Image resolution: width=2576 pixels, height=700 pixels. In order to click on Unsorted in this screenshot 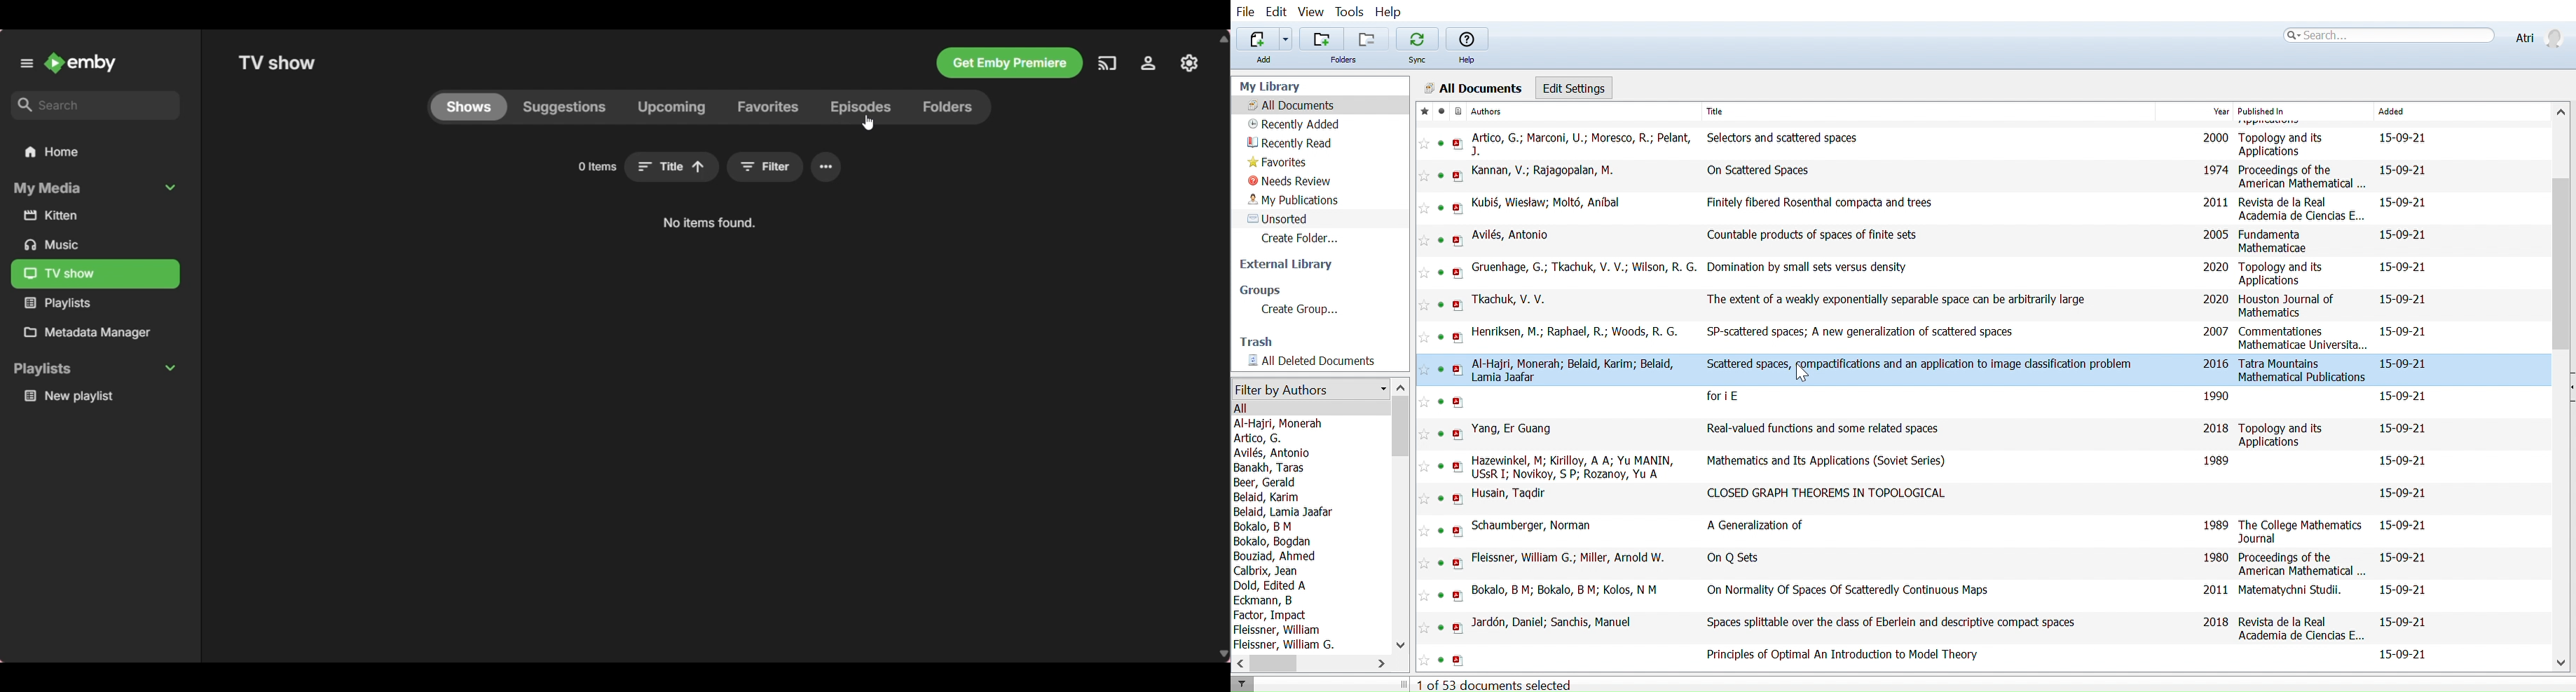, I will do `click(1281, 218)`.